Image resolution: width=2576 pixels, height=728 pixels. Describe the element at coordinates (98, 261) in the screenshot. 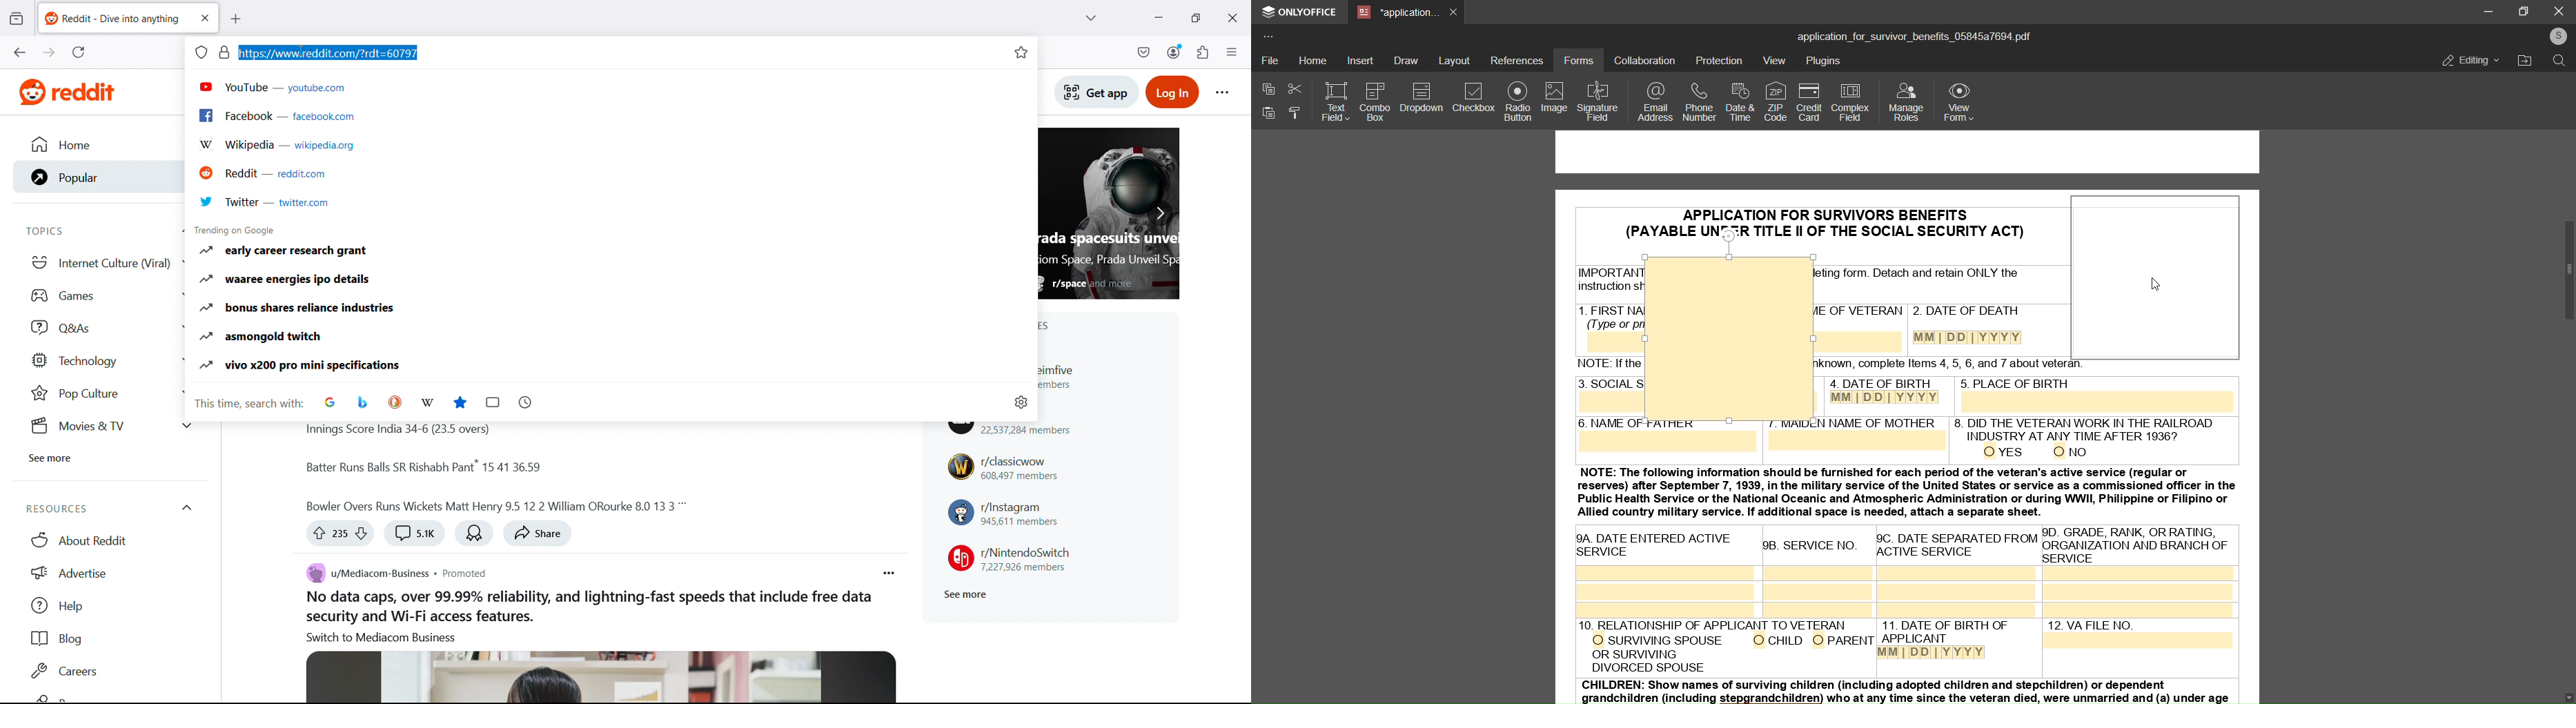

I see `Internet culture viral` at that location.